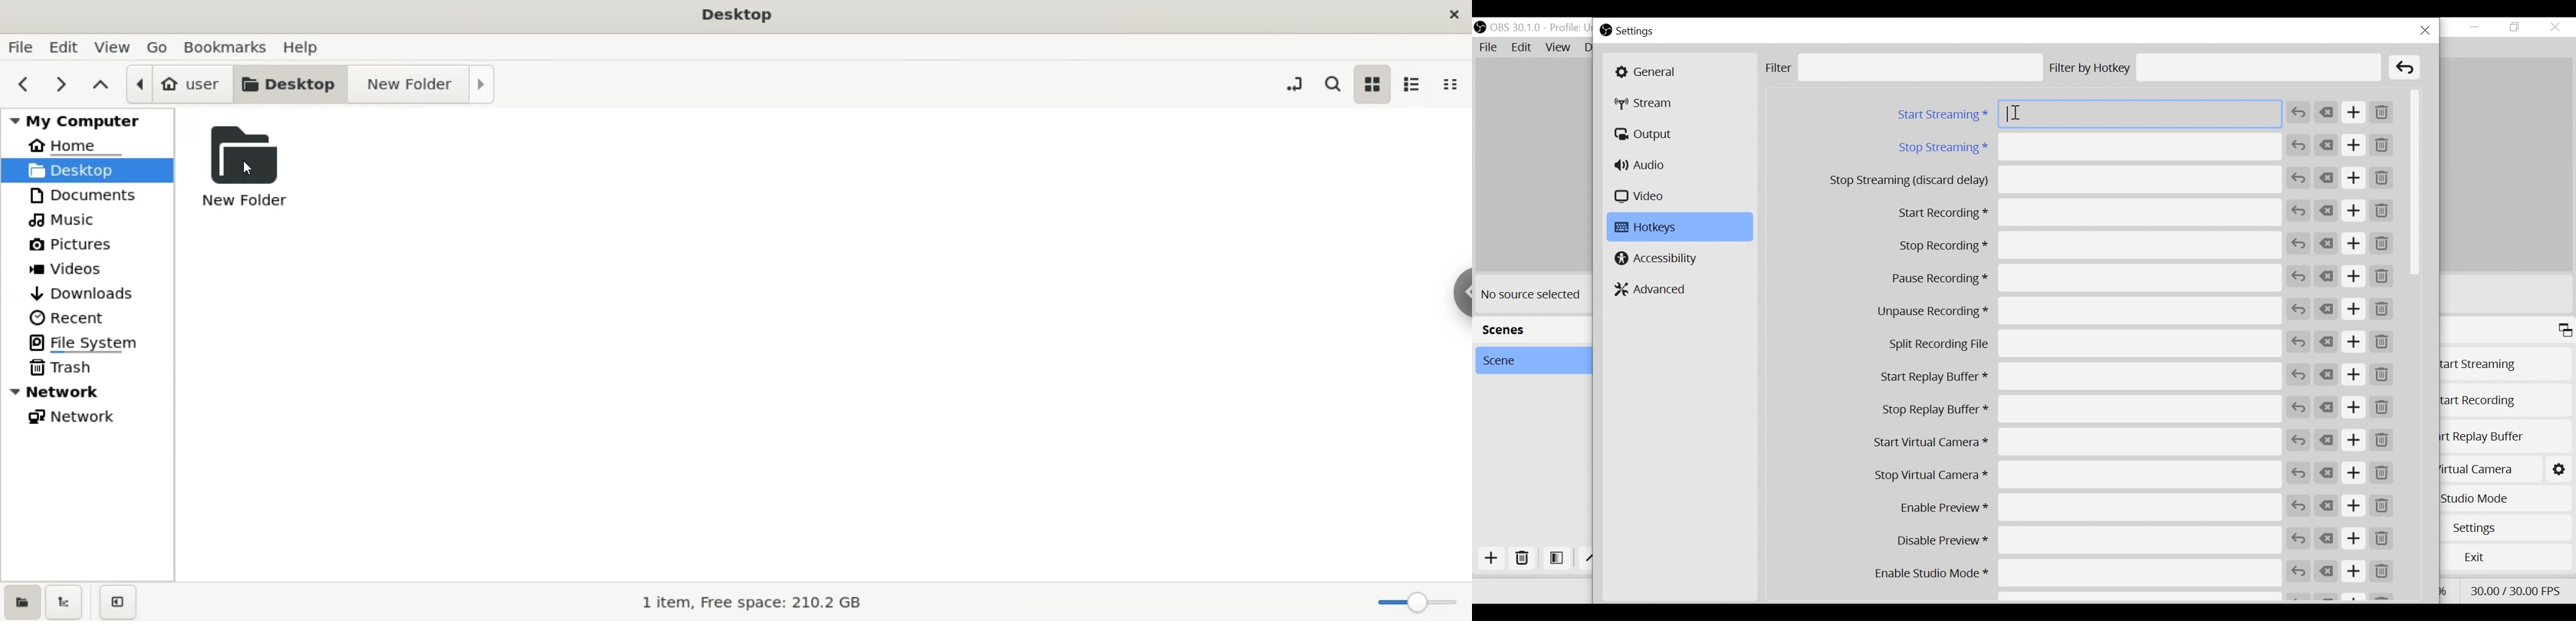 Image resolution: width=2576 pixels, height=644 pixels. What do you see at coordinates (2076, 474) in the screenshot?
I see `Stop Virtual Camera` at bounding box center [2076, 474].